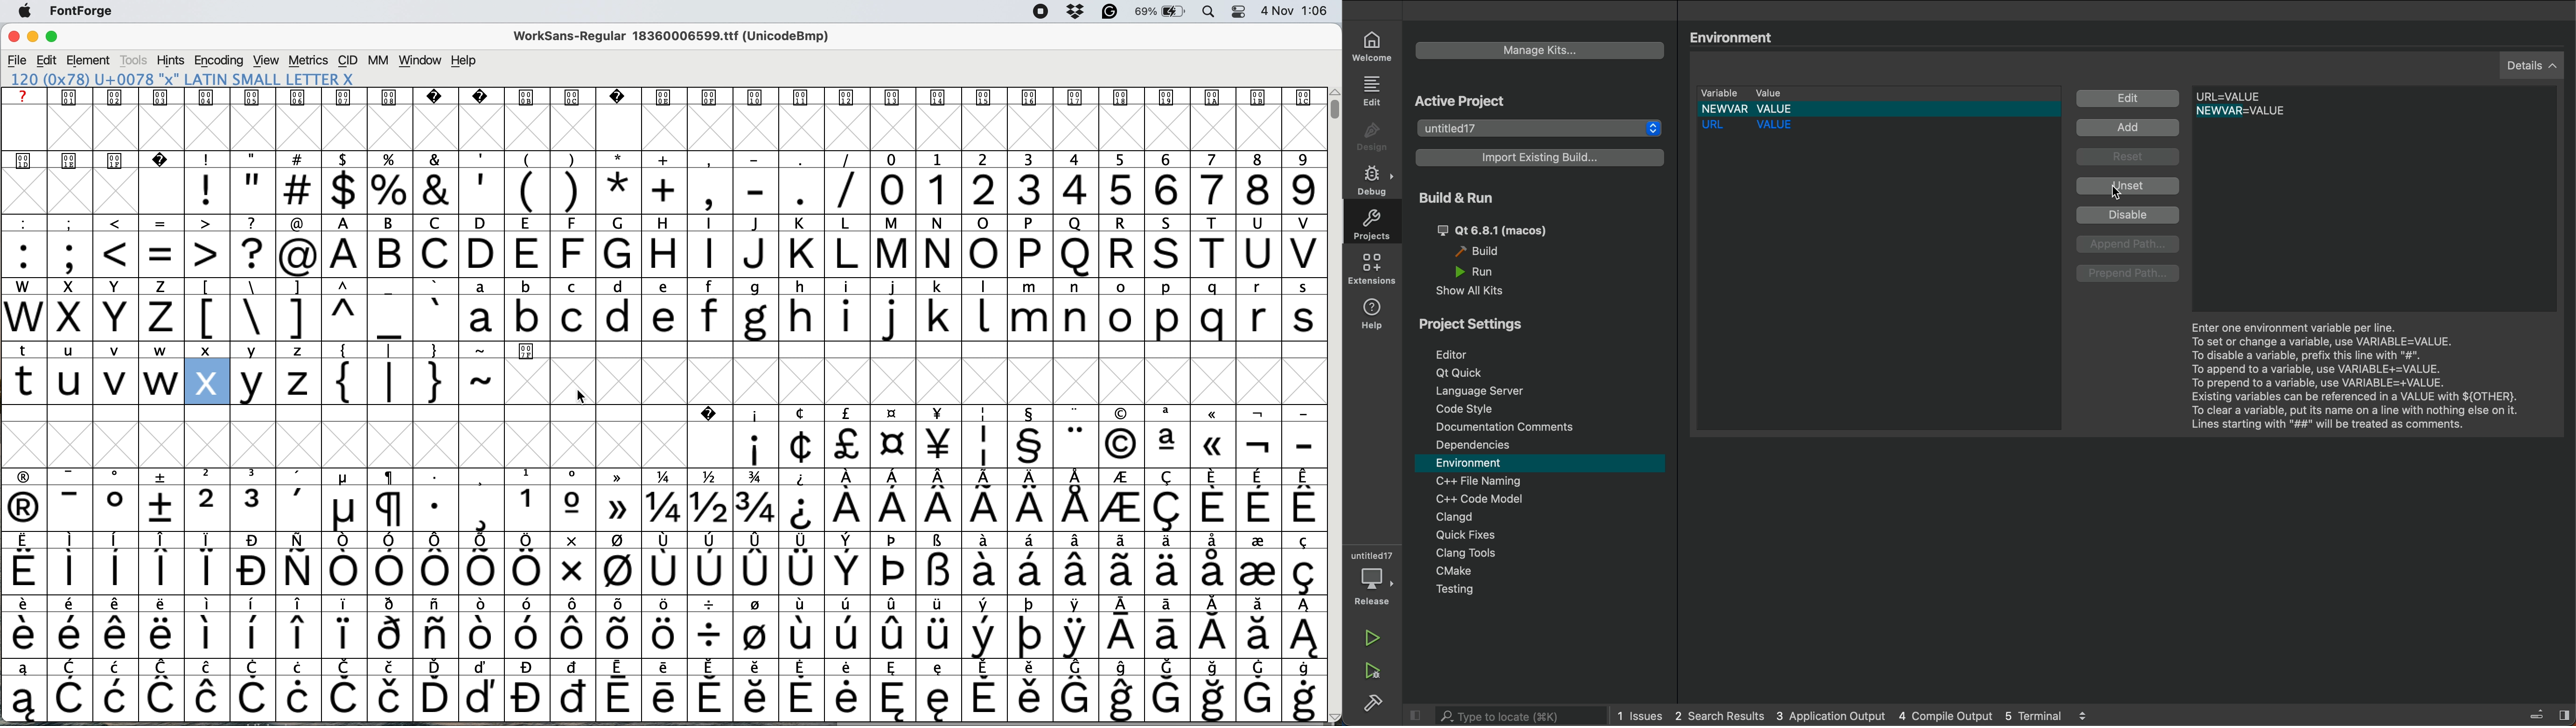 This screenshot has height=728, width=2576. Describe the element at coordinates (29, 11) in the screenshot. I see `system logo` at that location.